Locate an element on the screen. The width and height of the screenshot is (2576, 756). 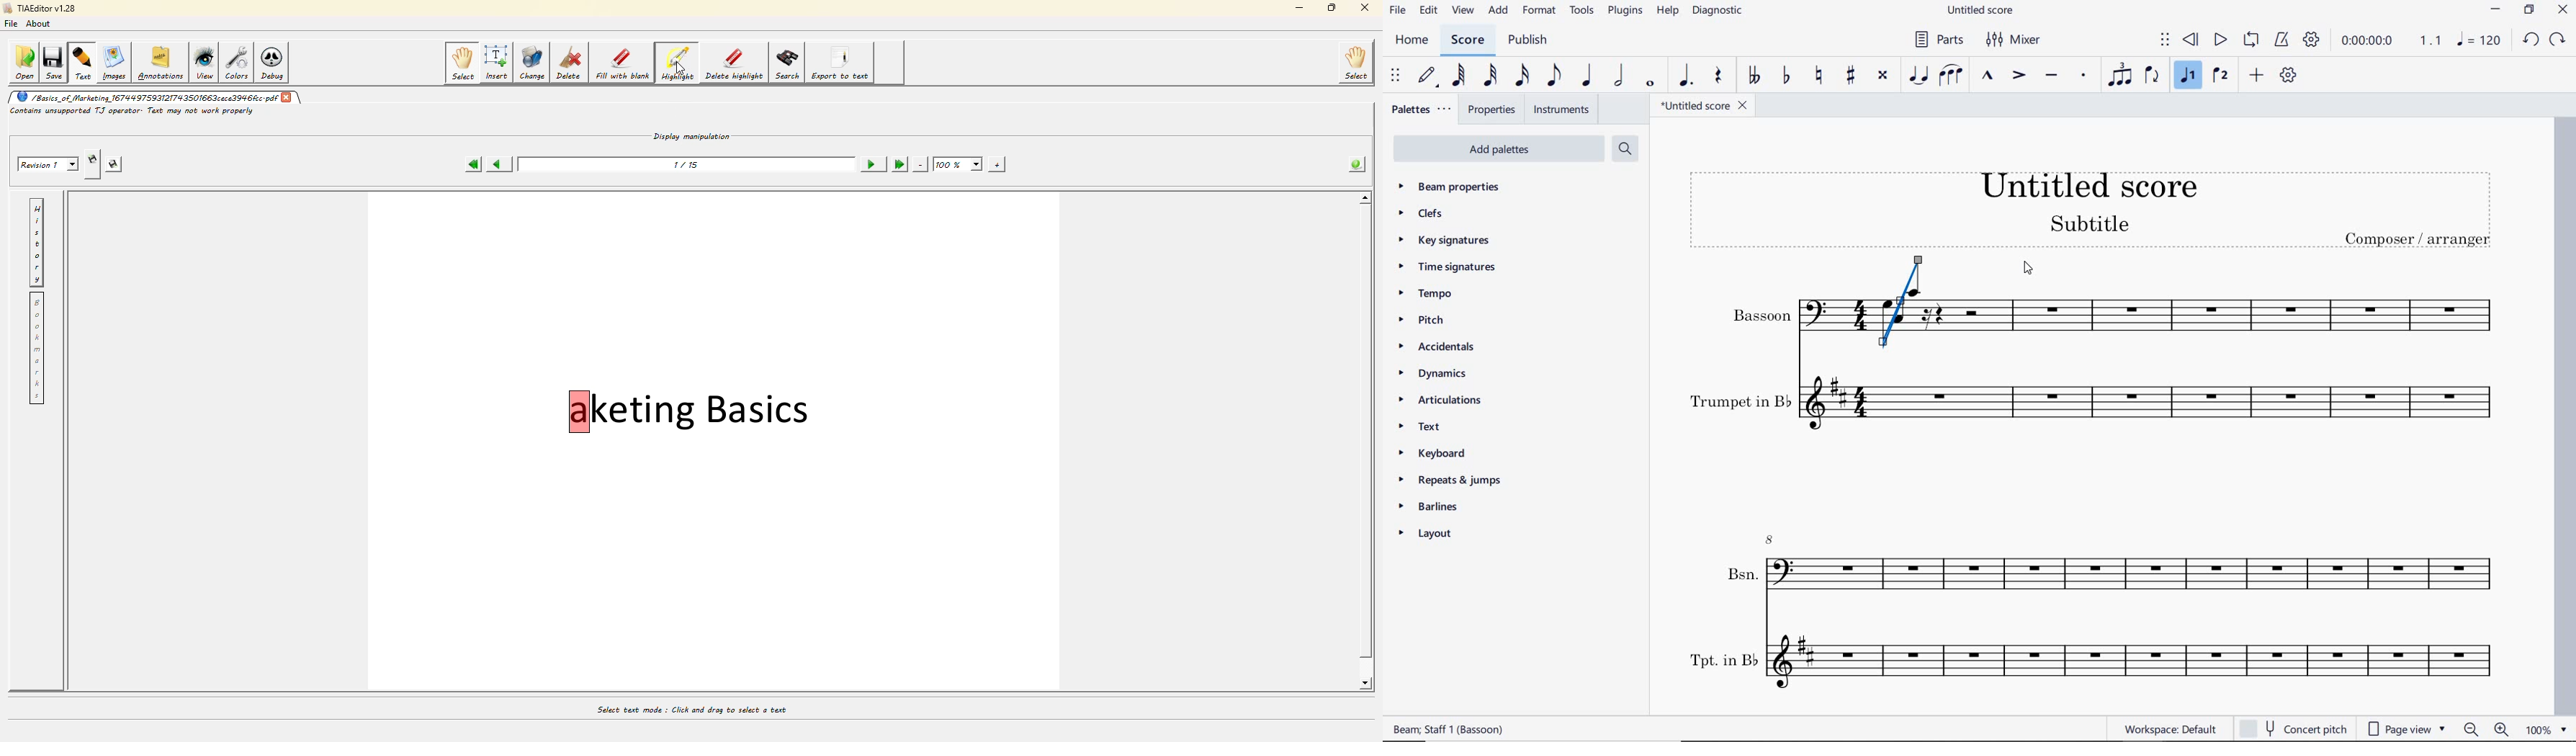
add is located at coordinates (2257, 76).